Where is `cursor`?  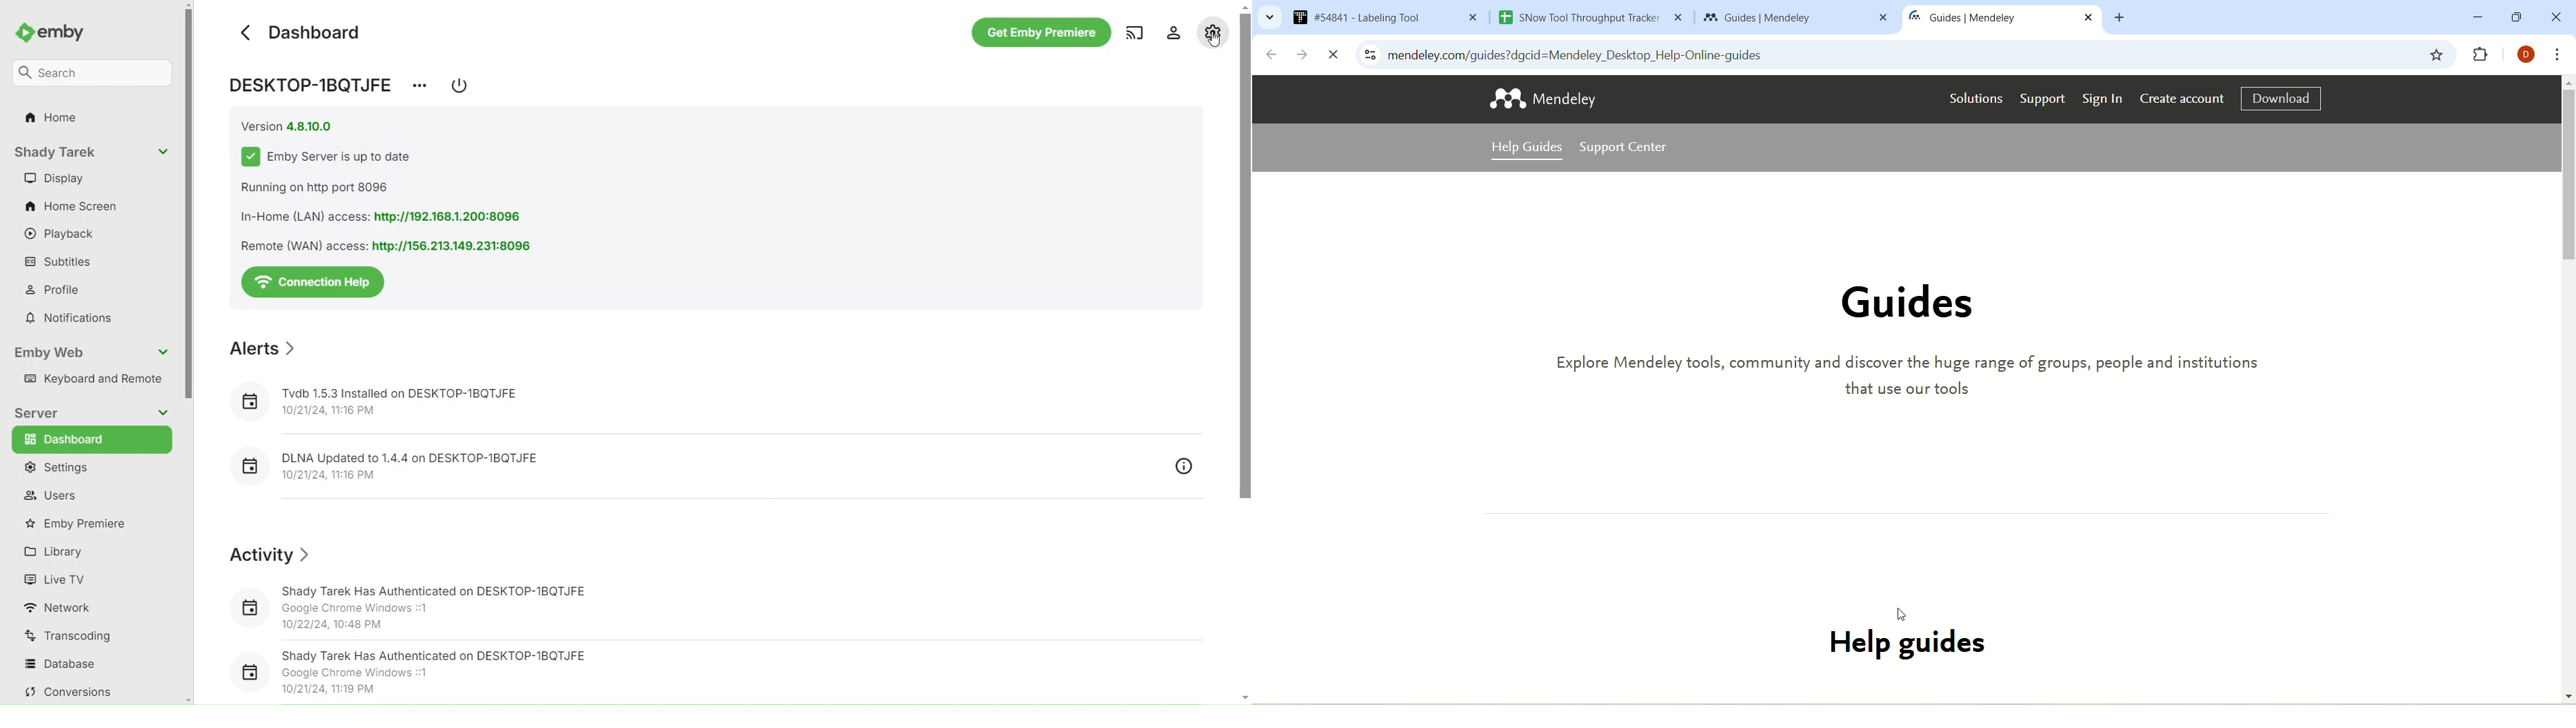 cursor is located at coordinates (1908, 614).